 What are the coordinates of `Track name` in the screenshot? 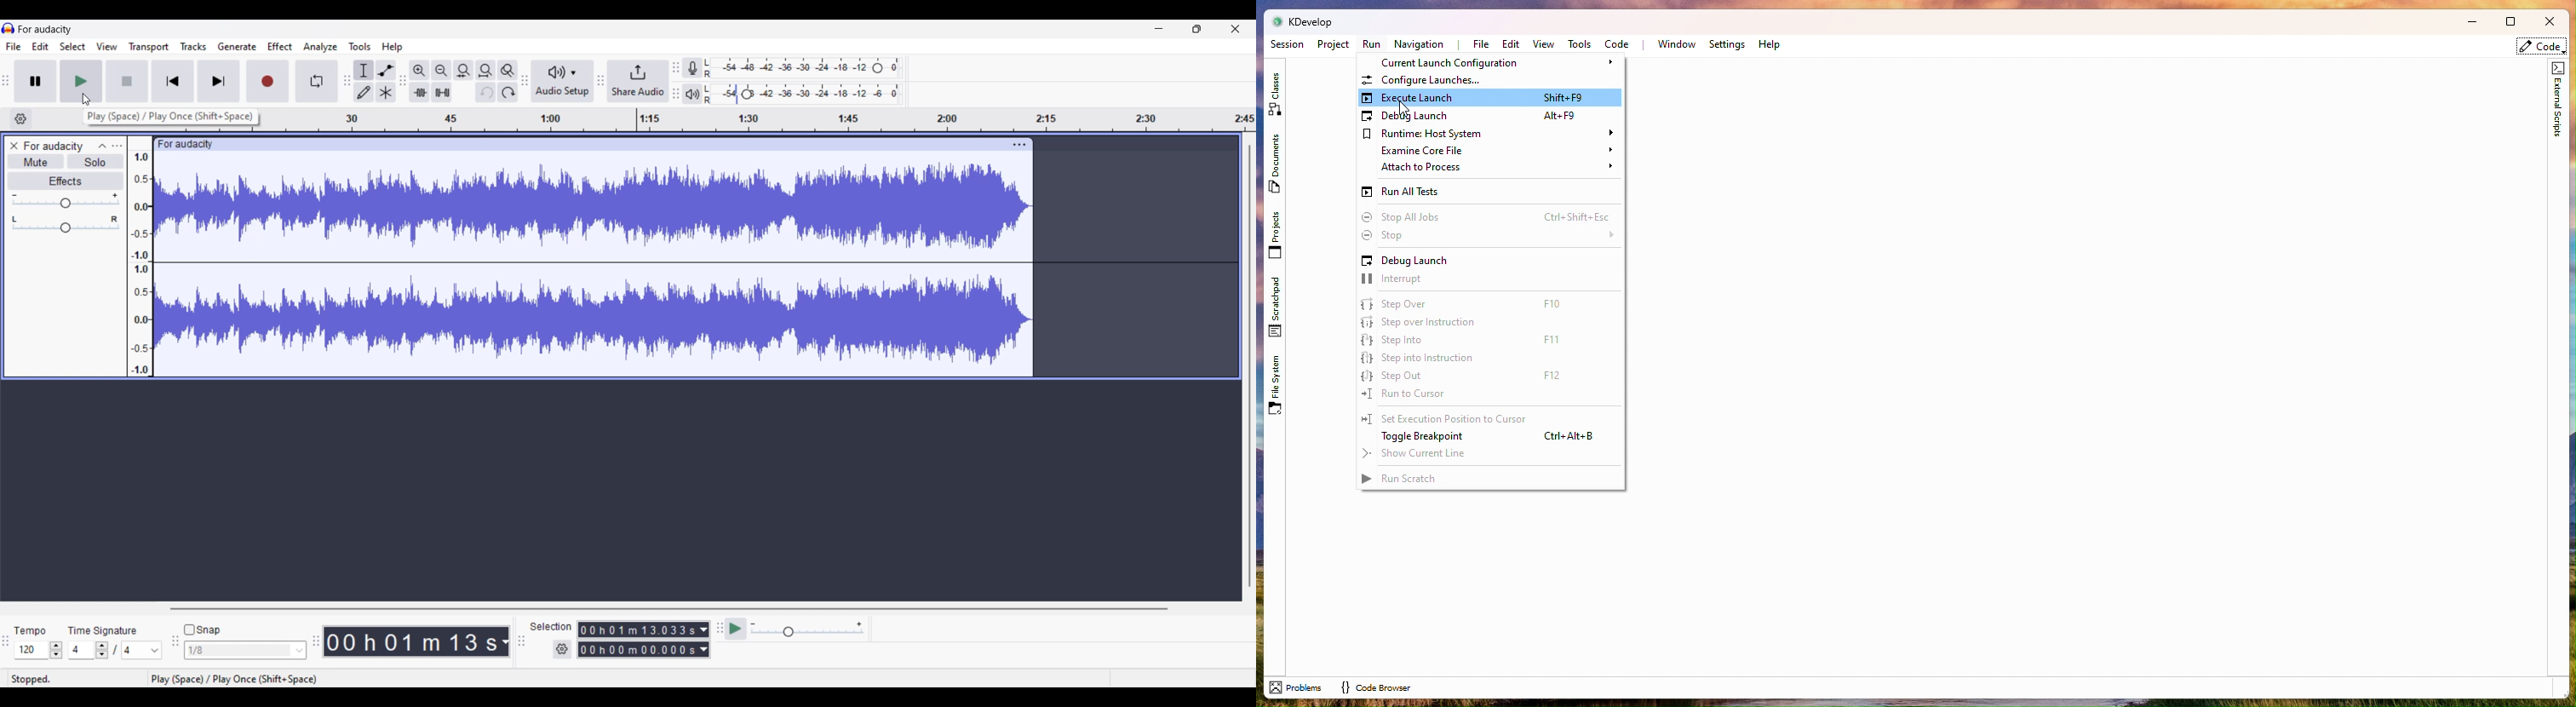 It's located at (54, 147).